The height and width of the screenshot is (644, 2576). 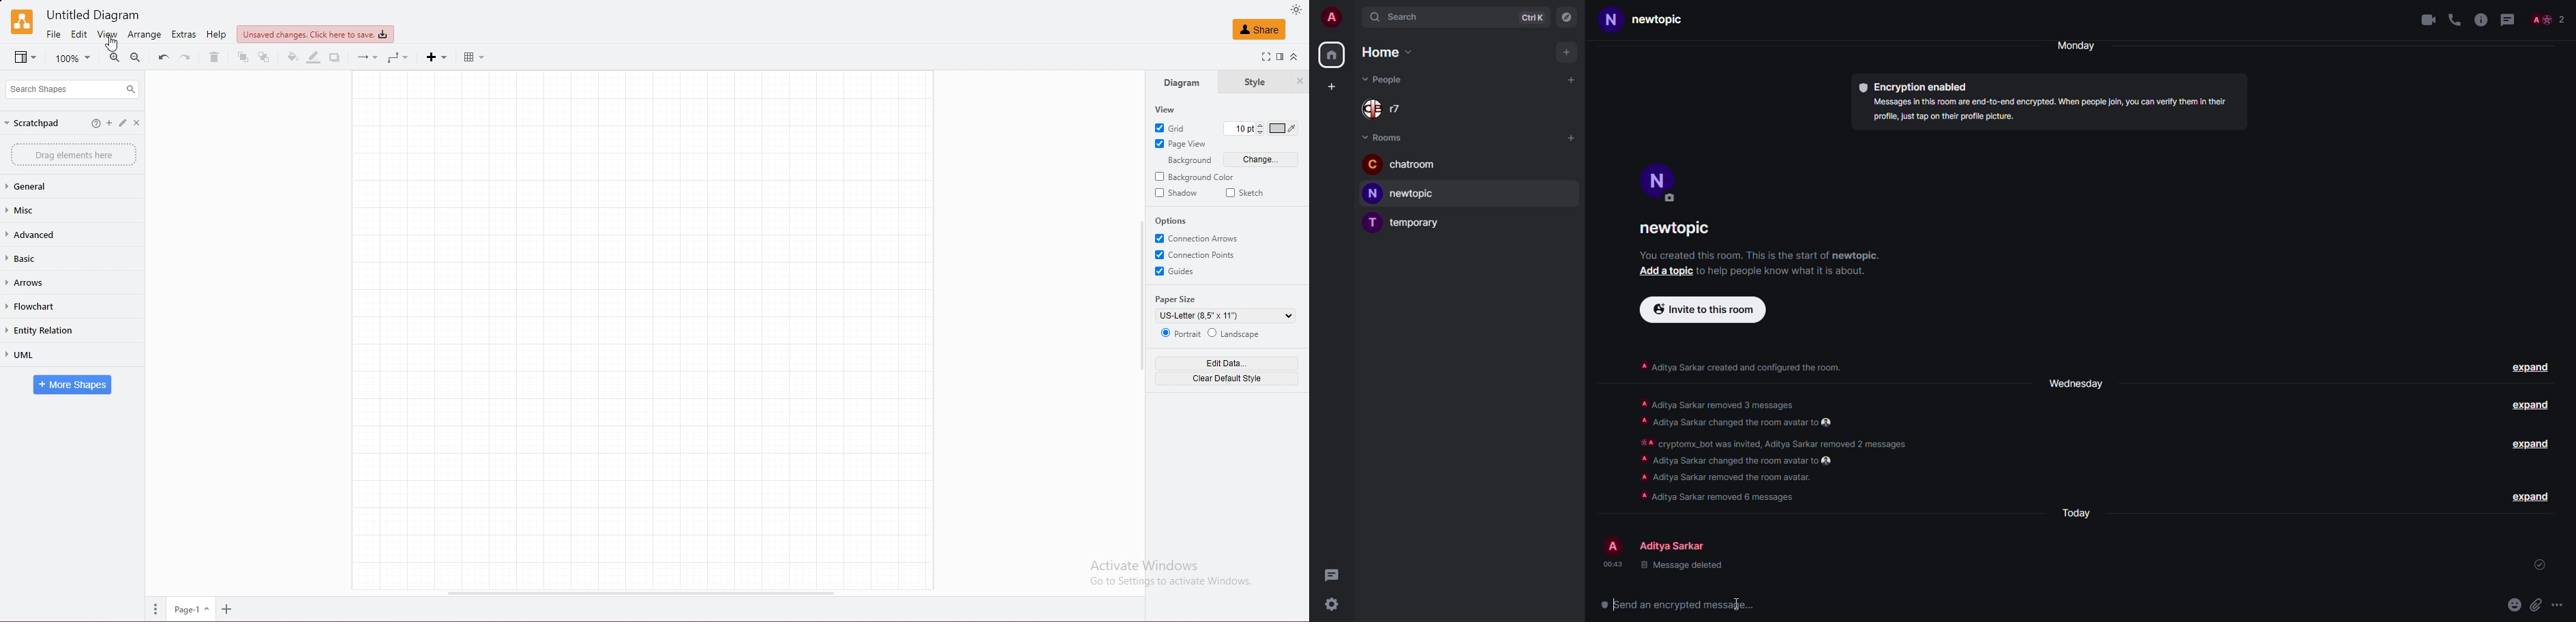 What do you see at coordinates (1571, 81) in the screenshot?
I see `add` at bounding box center [1571, 81].